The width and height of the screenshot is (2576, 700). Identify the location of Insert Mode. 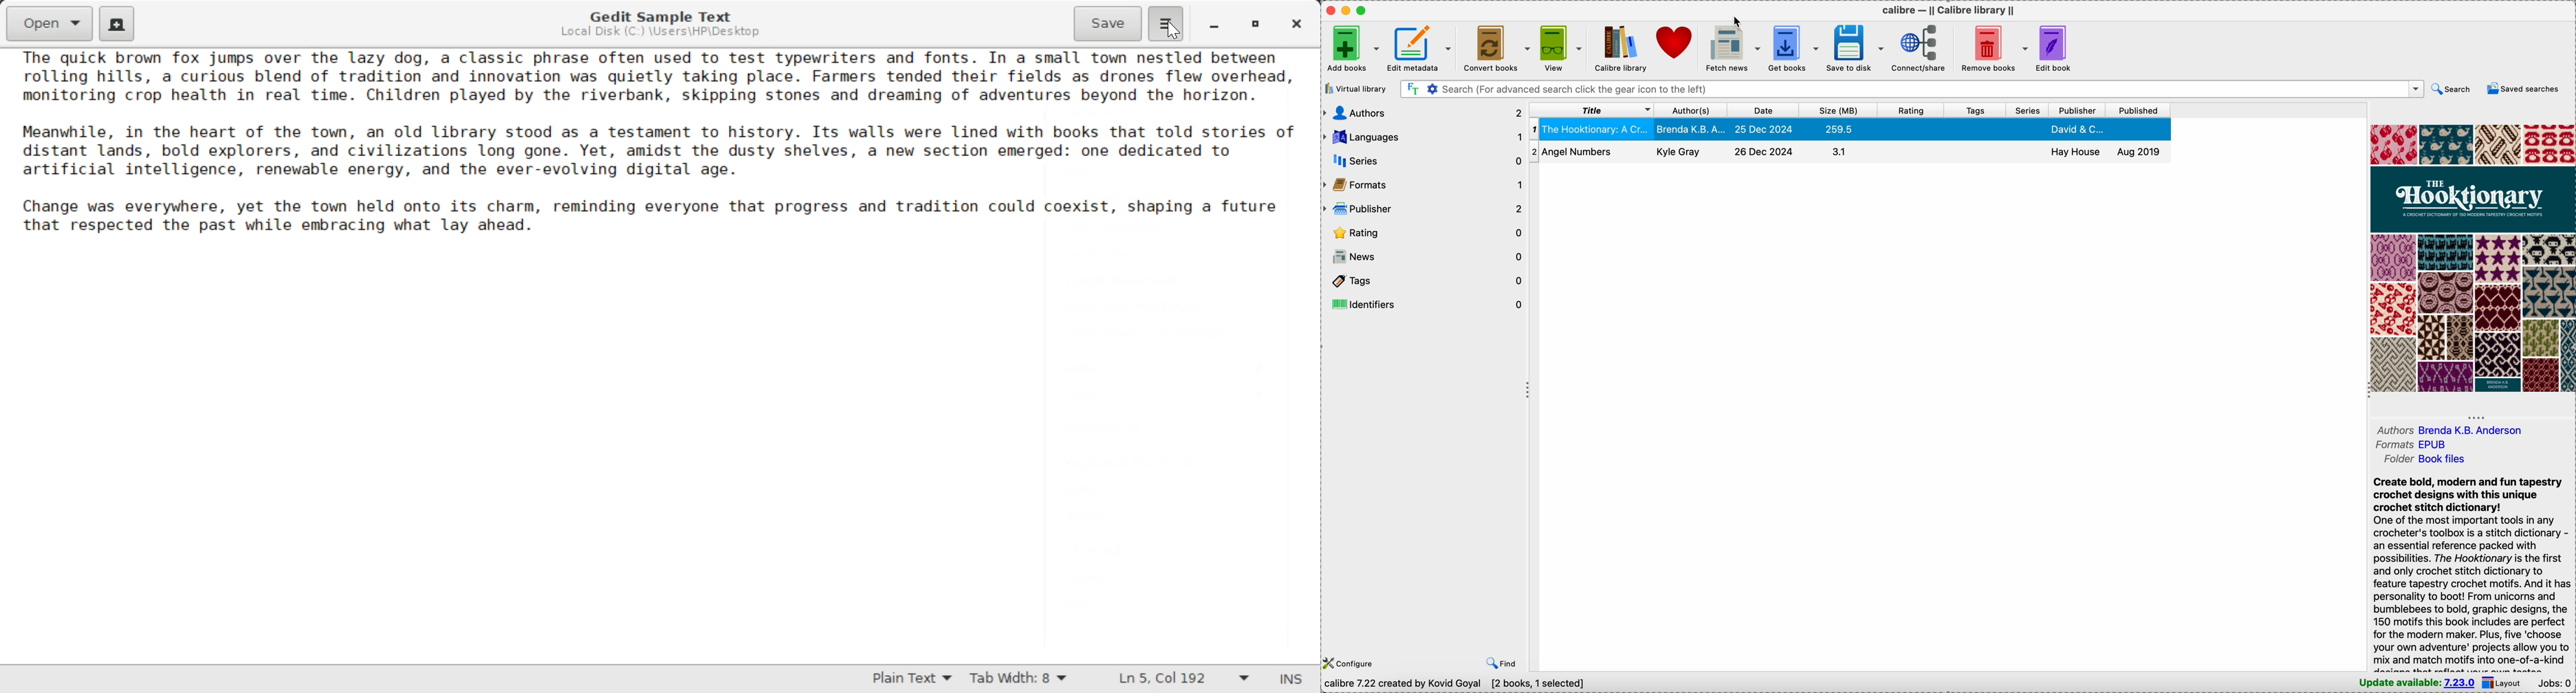
(1288, 679).